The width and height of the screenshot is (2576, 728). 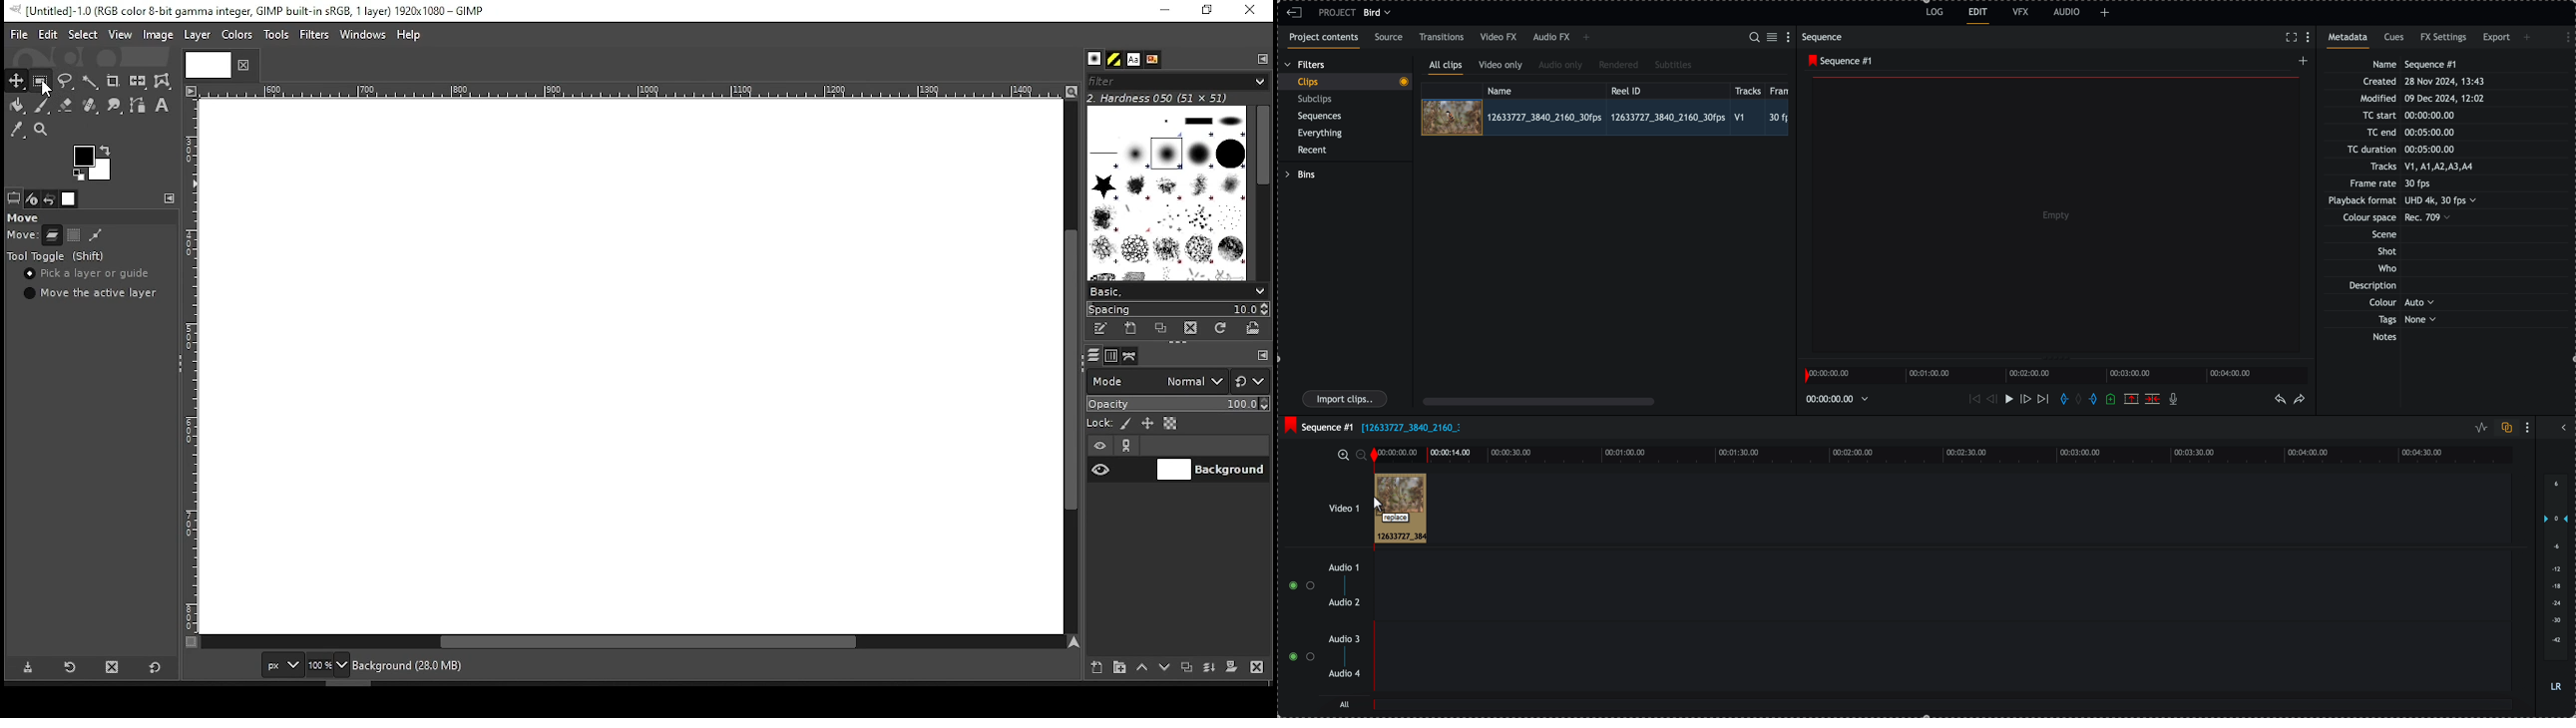 What do you see at coordinates (317, 35) in the screenshot?
I see `filters` at bounding box center [317, 35].